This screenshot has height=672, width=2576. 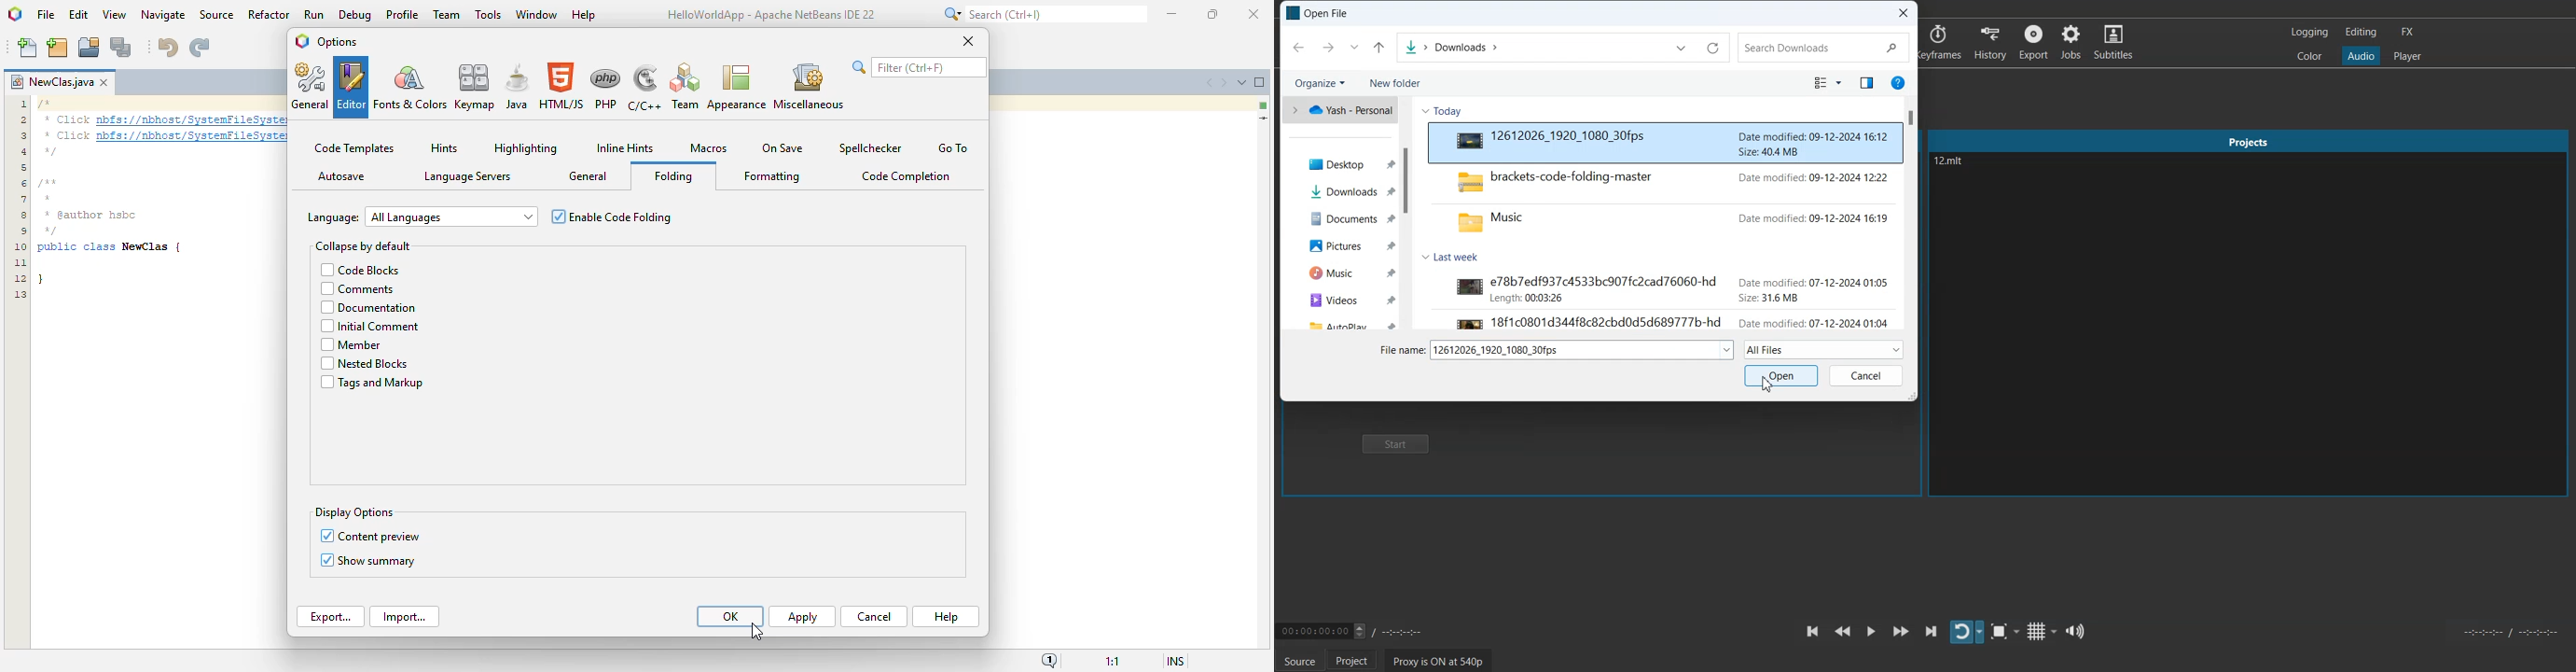 What do you see at coordinates (1394, 83) in the screenshot?
I see `New Folder` at bounding box center [1394, 83].